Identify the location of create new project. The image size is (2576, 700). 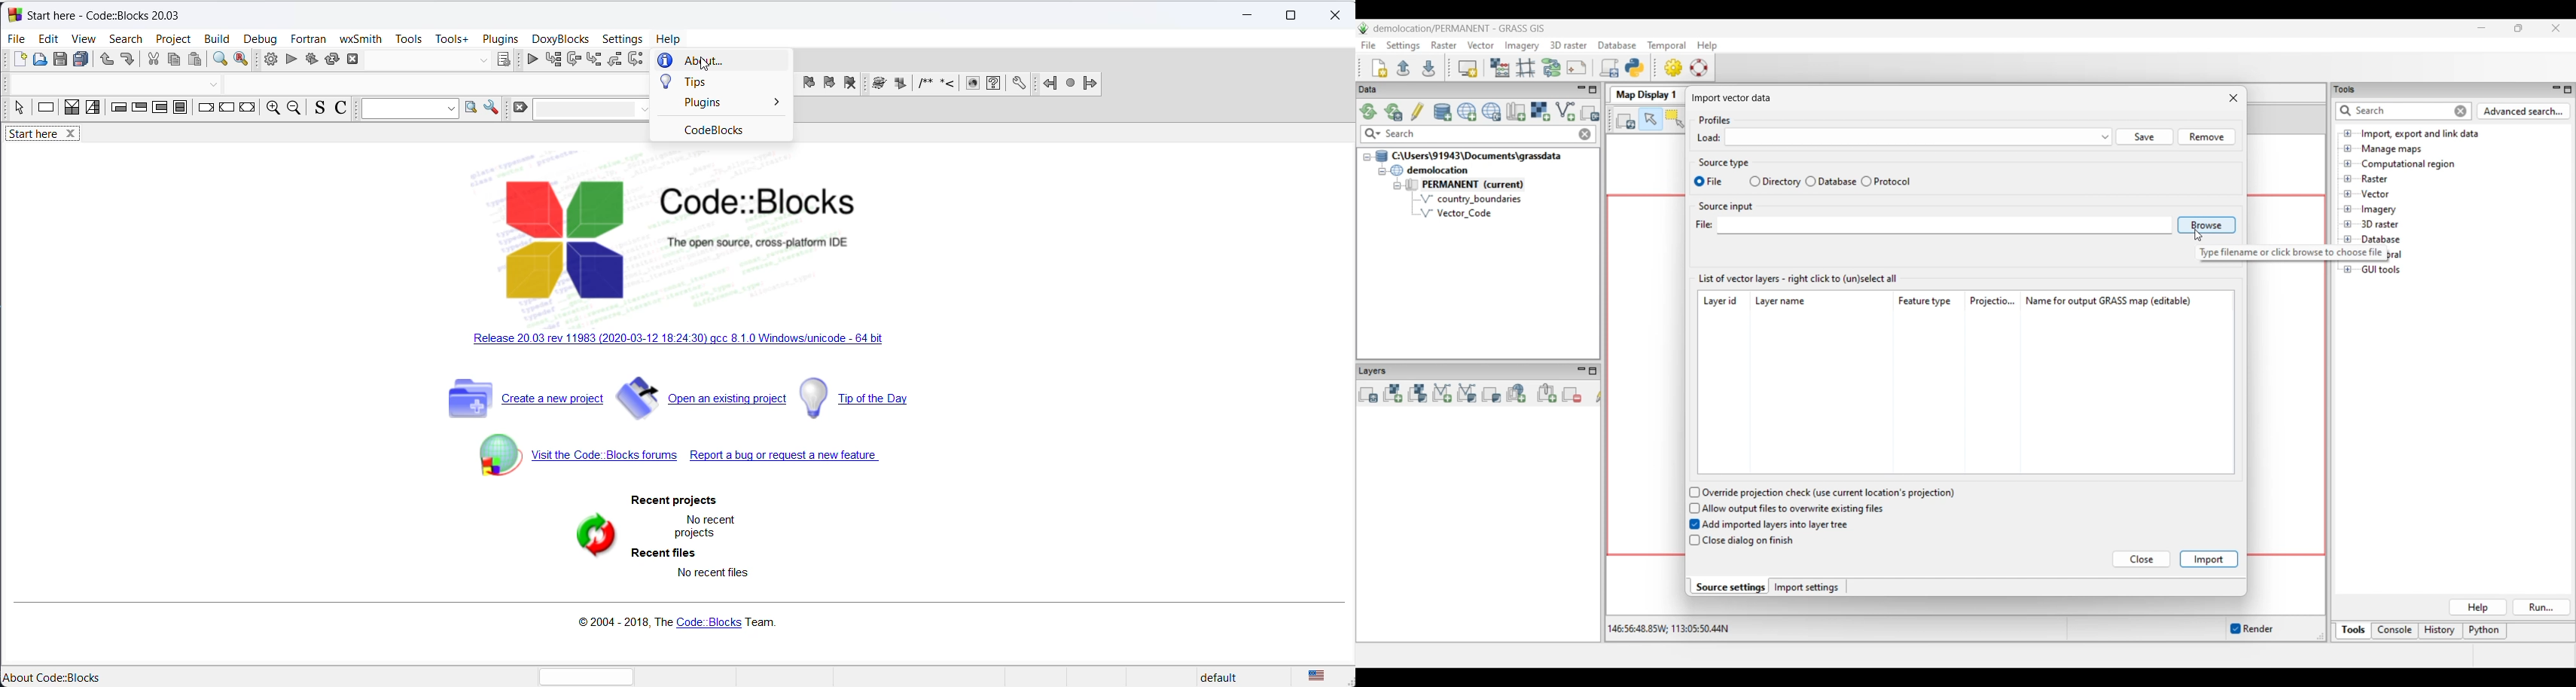
(519, 405).